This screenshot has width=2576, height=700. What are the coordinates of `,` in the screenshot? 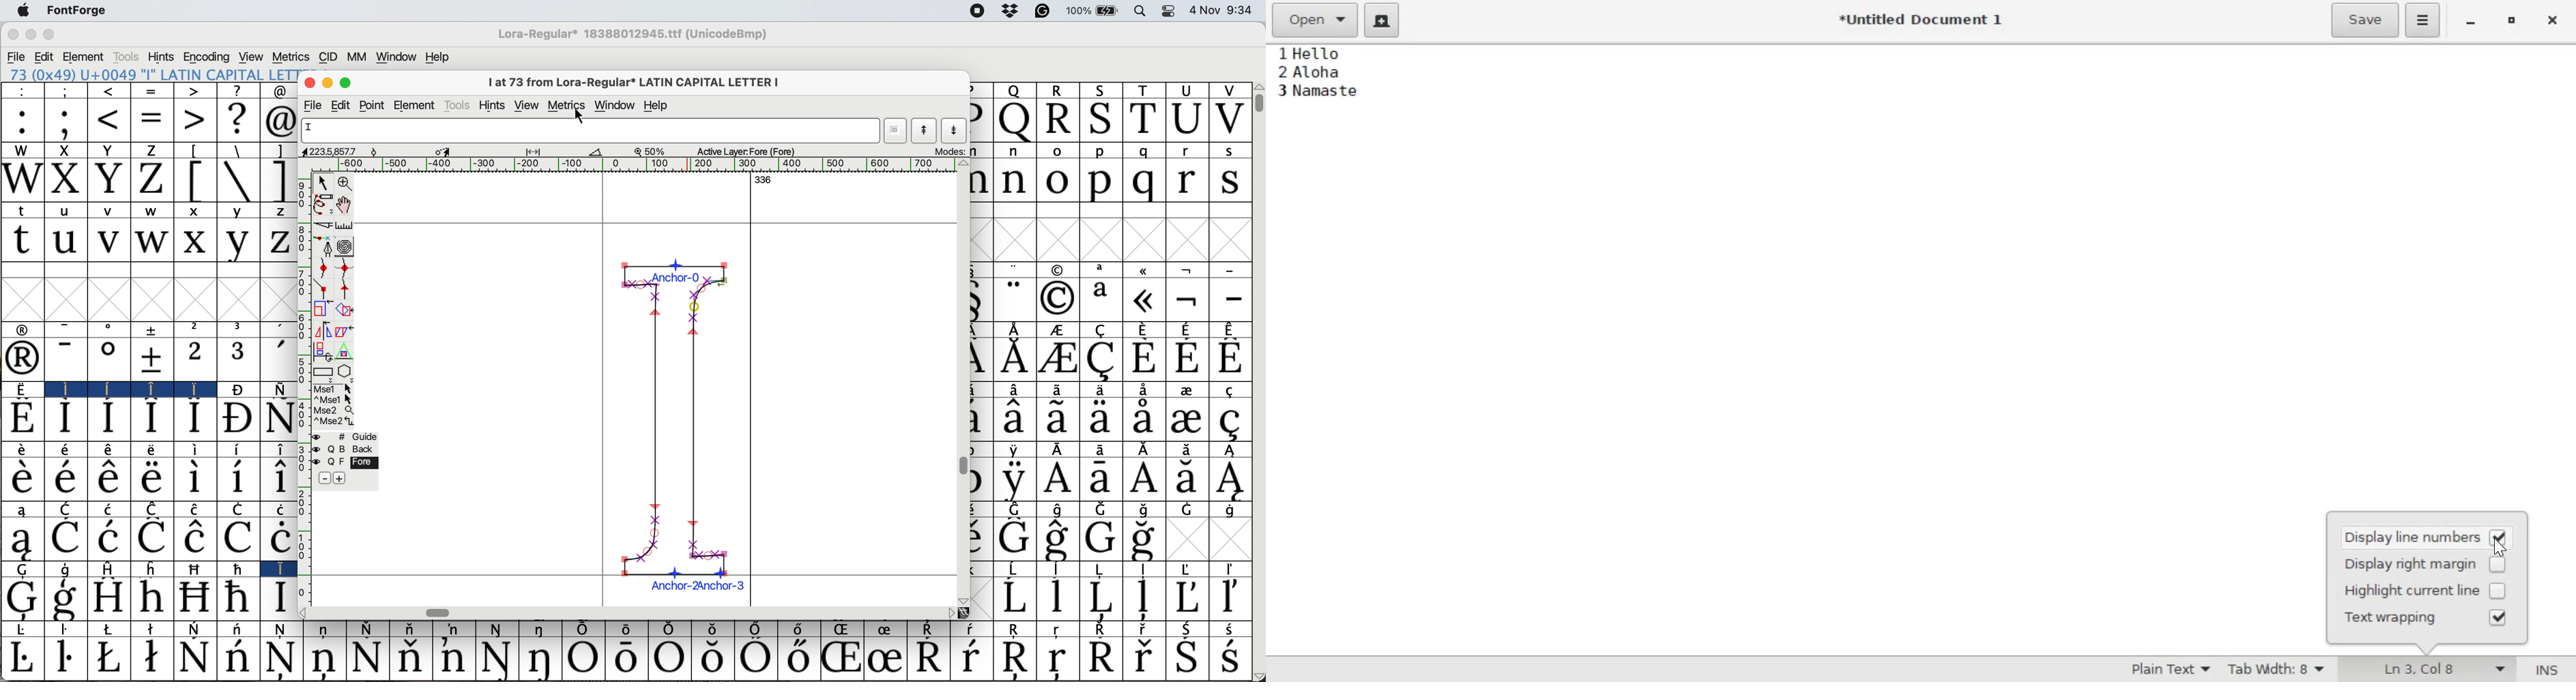 It's located at (280, 330).